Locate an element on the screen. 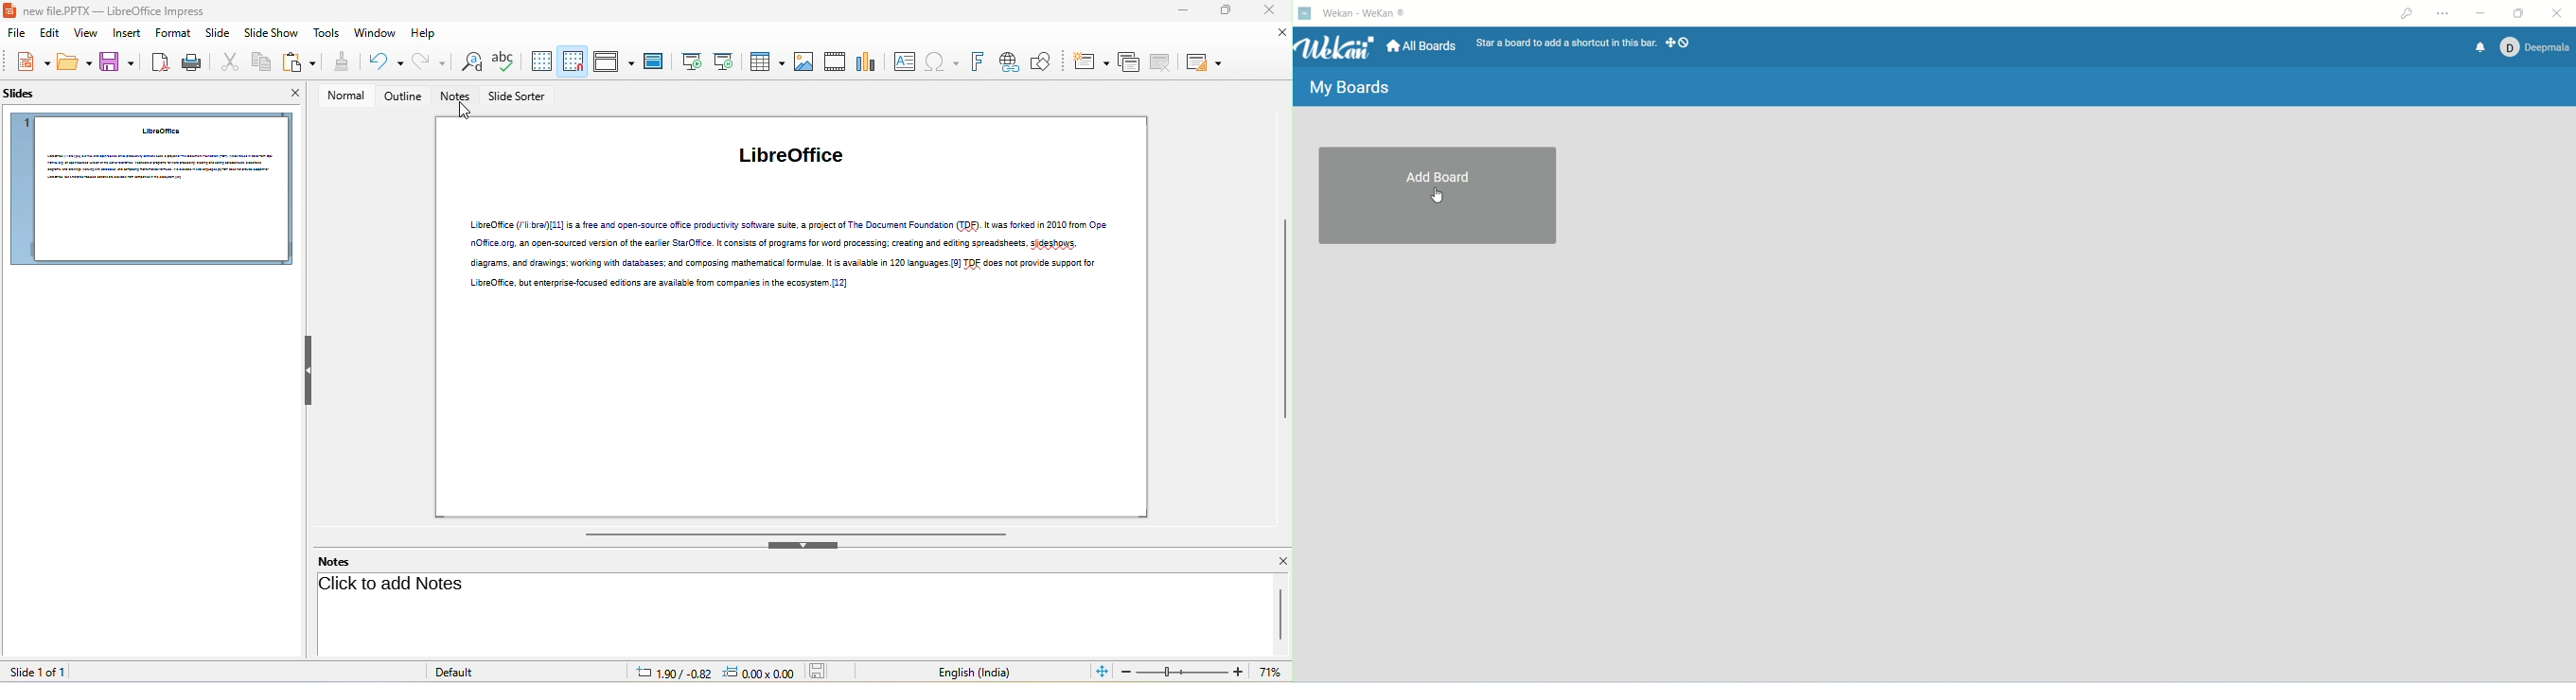 The width and height of the screenshot is (2576, 700). notes is located at coordinates (332, 562).